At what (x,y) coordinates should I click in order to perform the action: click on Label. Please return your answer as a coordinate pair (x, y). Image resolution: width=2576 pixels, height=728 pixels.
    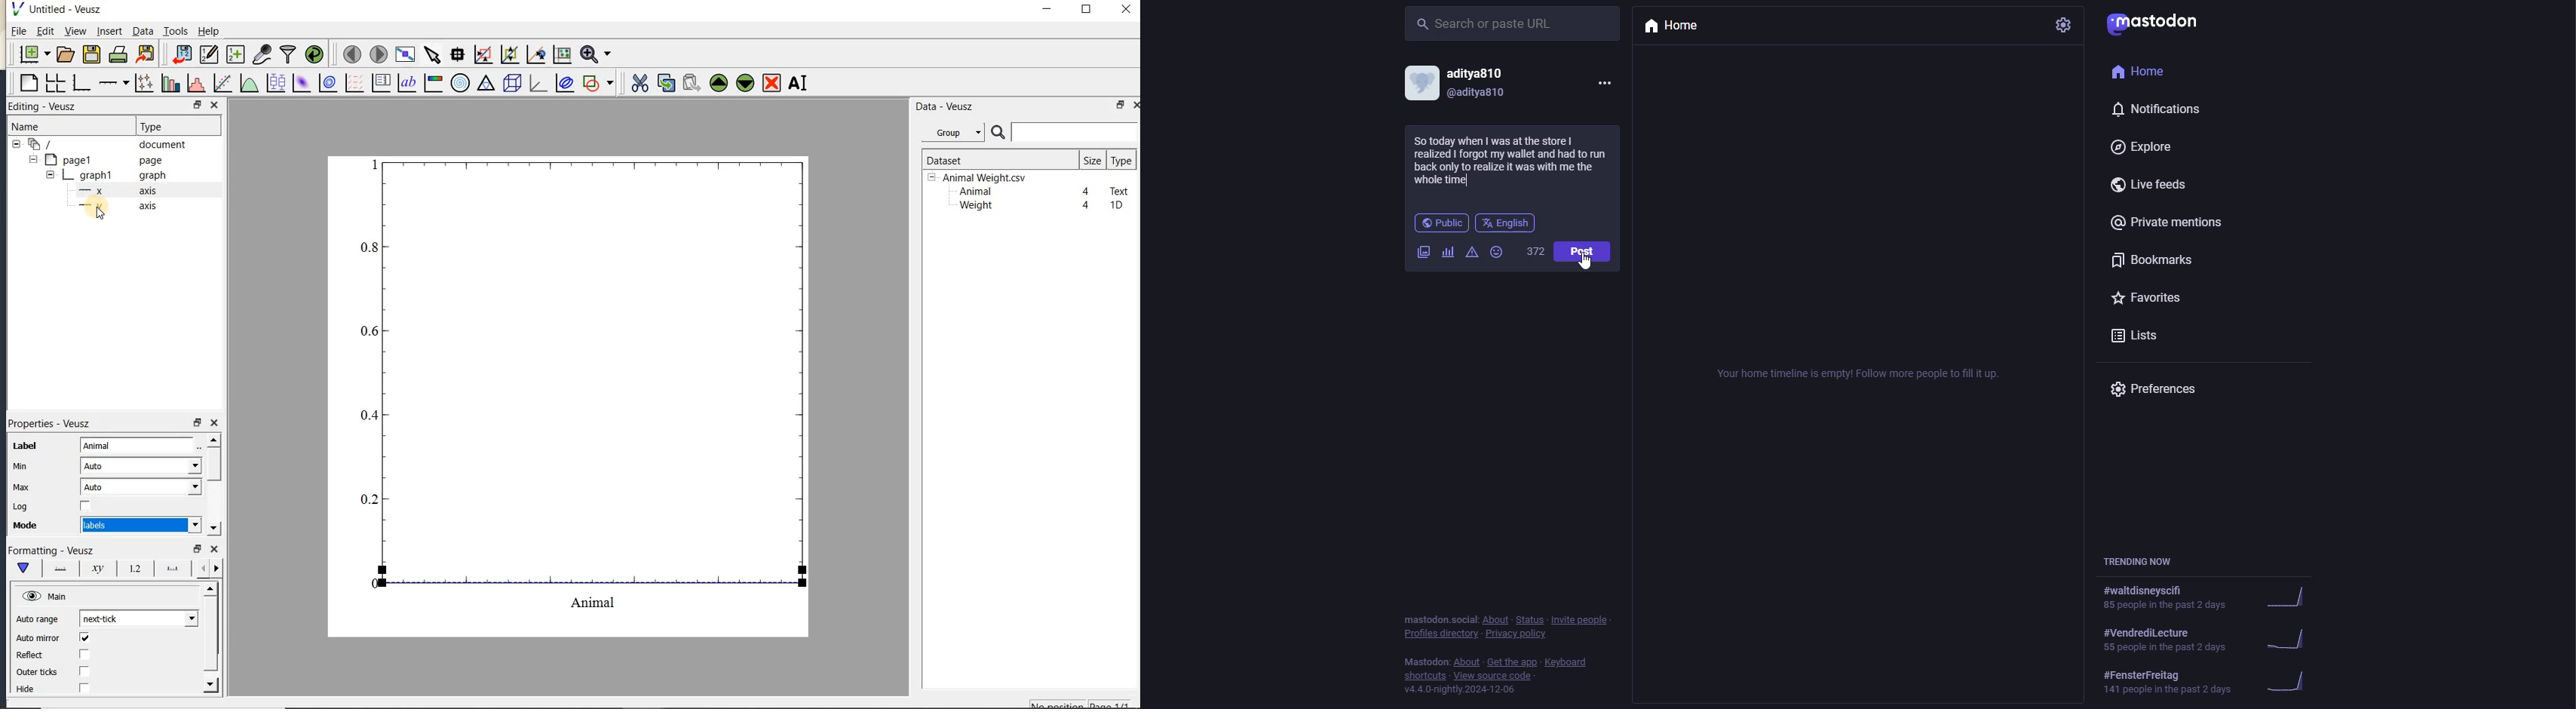
    Looking at the image, I should click on (25, 446).